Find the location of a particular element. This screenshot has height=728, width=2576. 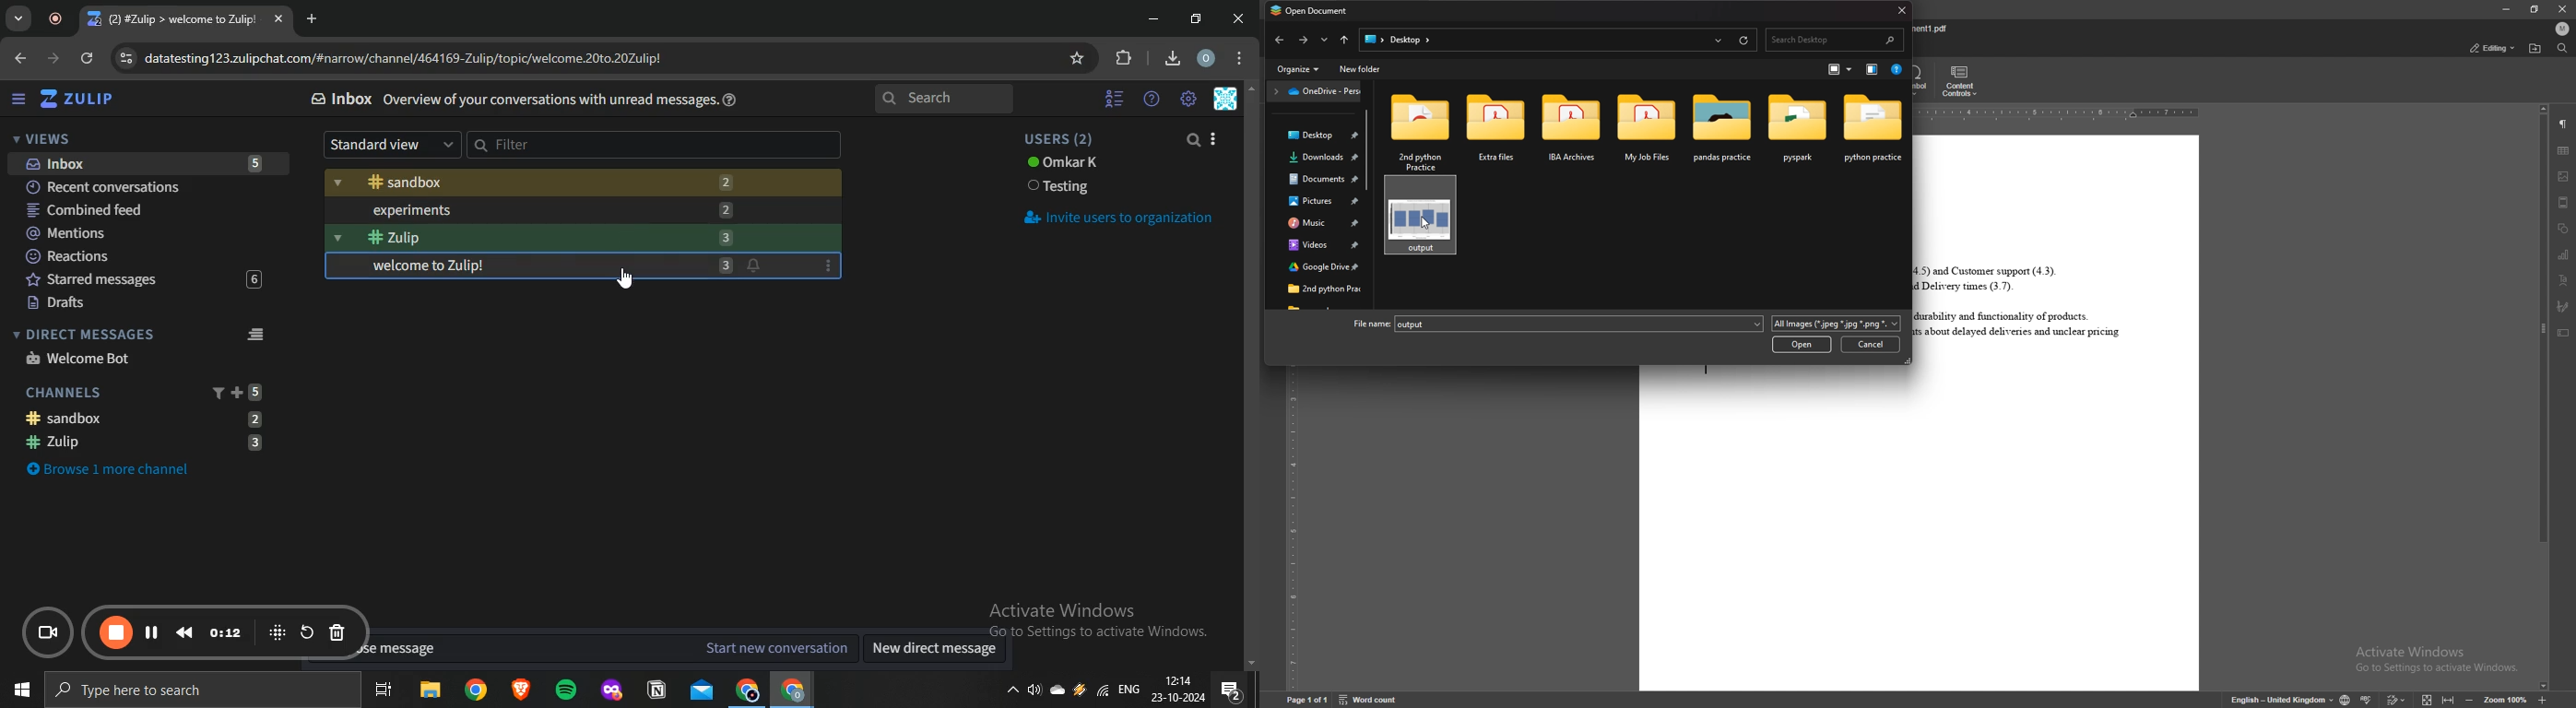

search tab is located at coordinates (18, 19).